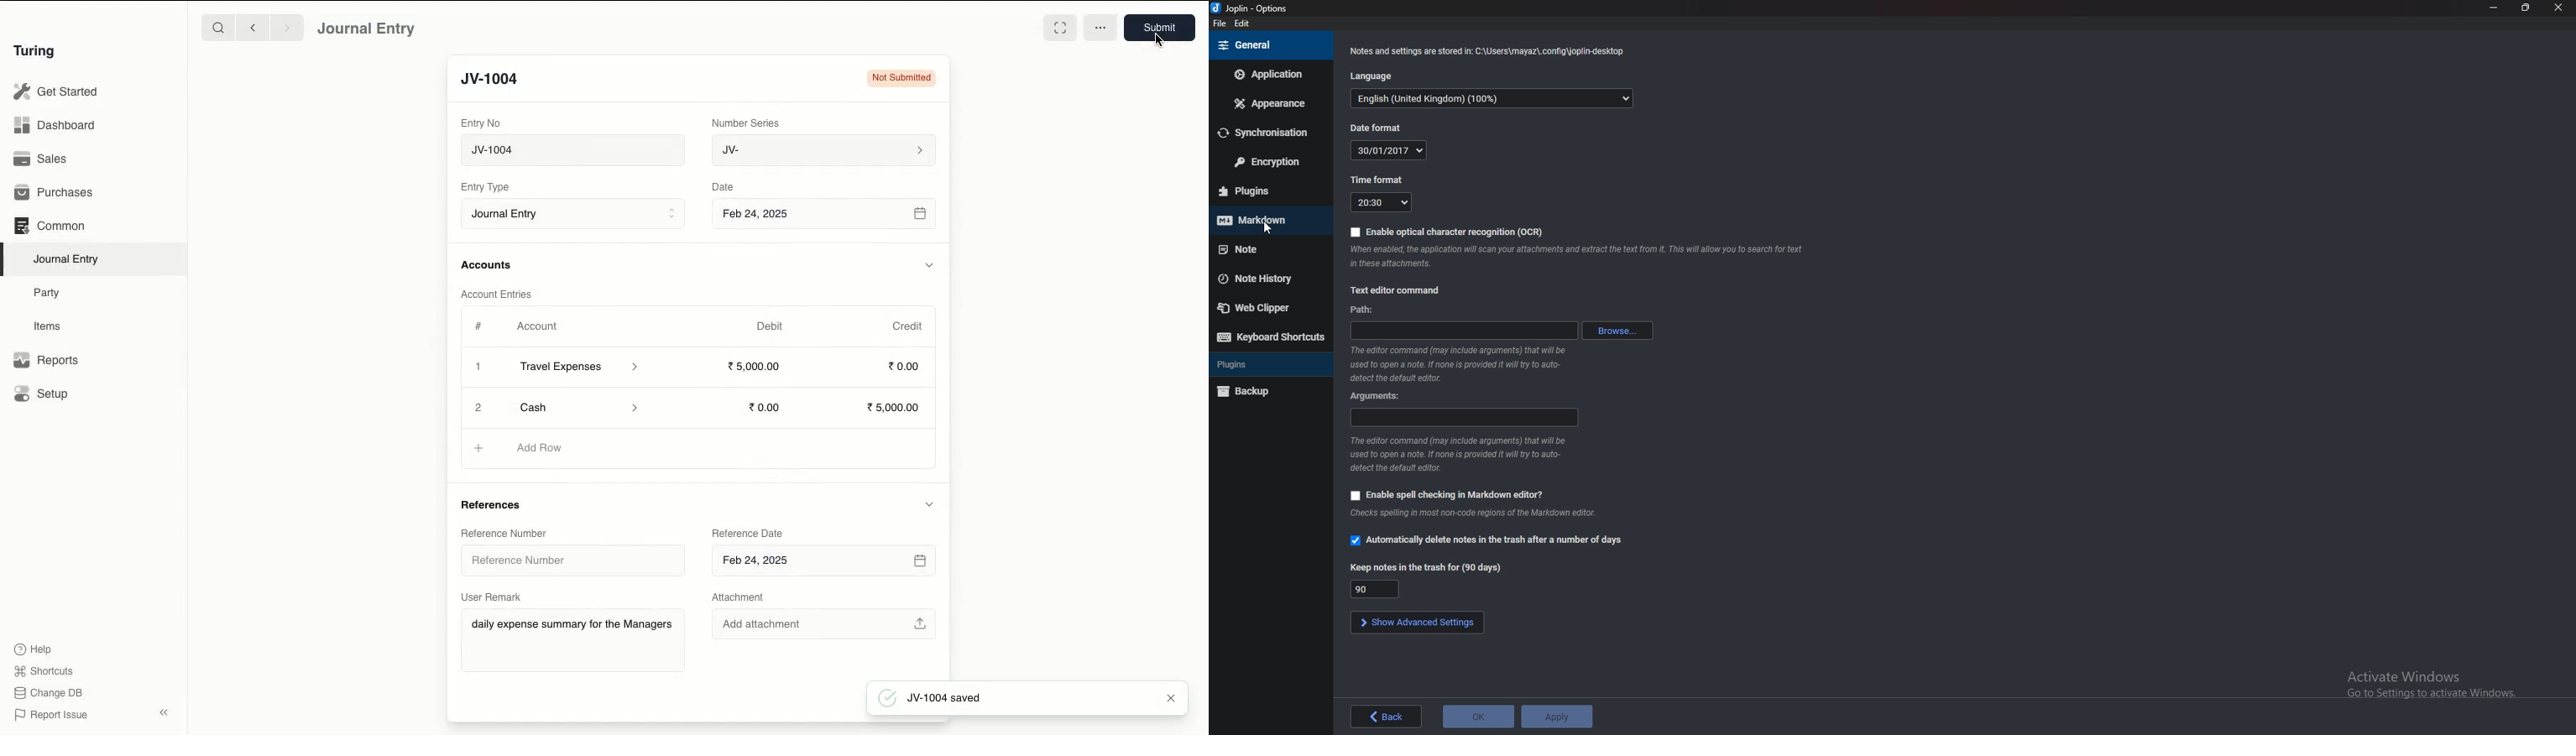 This screenshot has height=756, width=2576. What do you see at coordinates (1459, 454) in the screenshot?
I see `The editor command that will be used to open a note. If none is provided it will try to auto-detect the default editor.` at bounding box center [1459, 454].